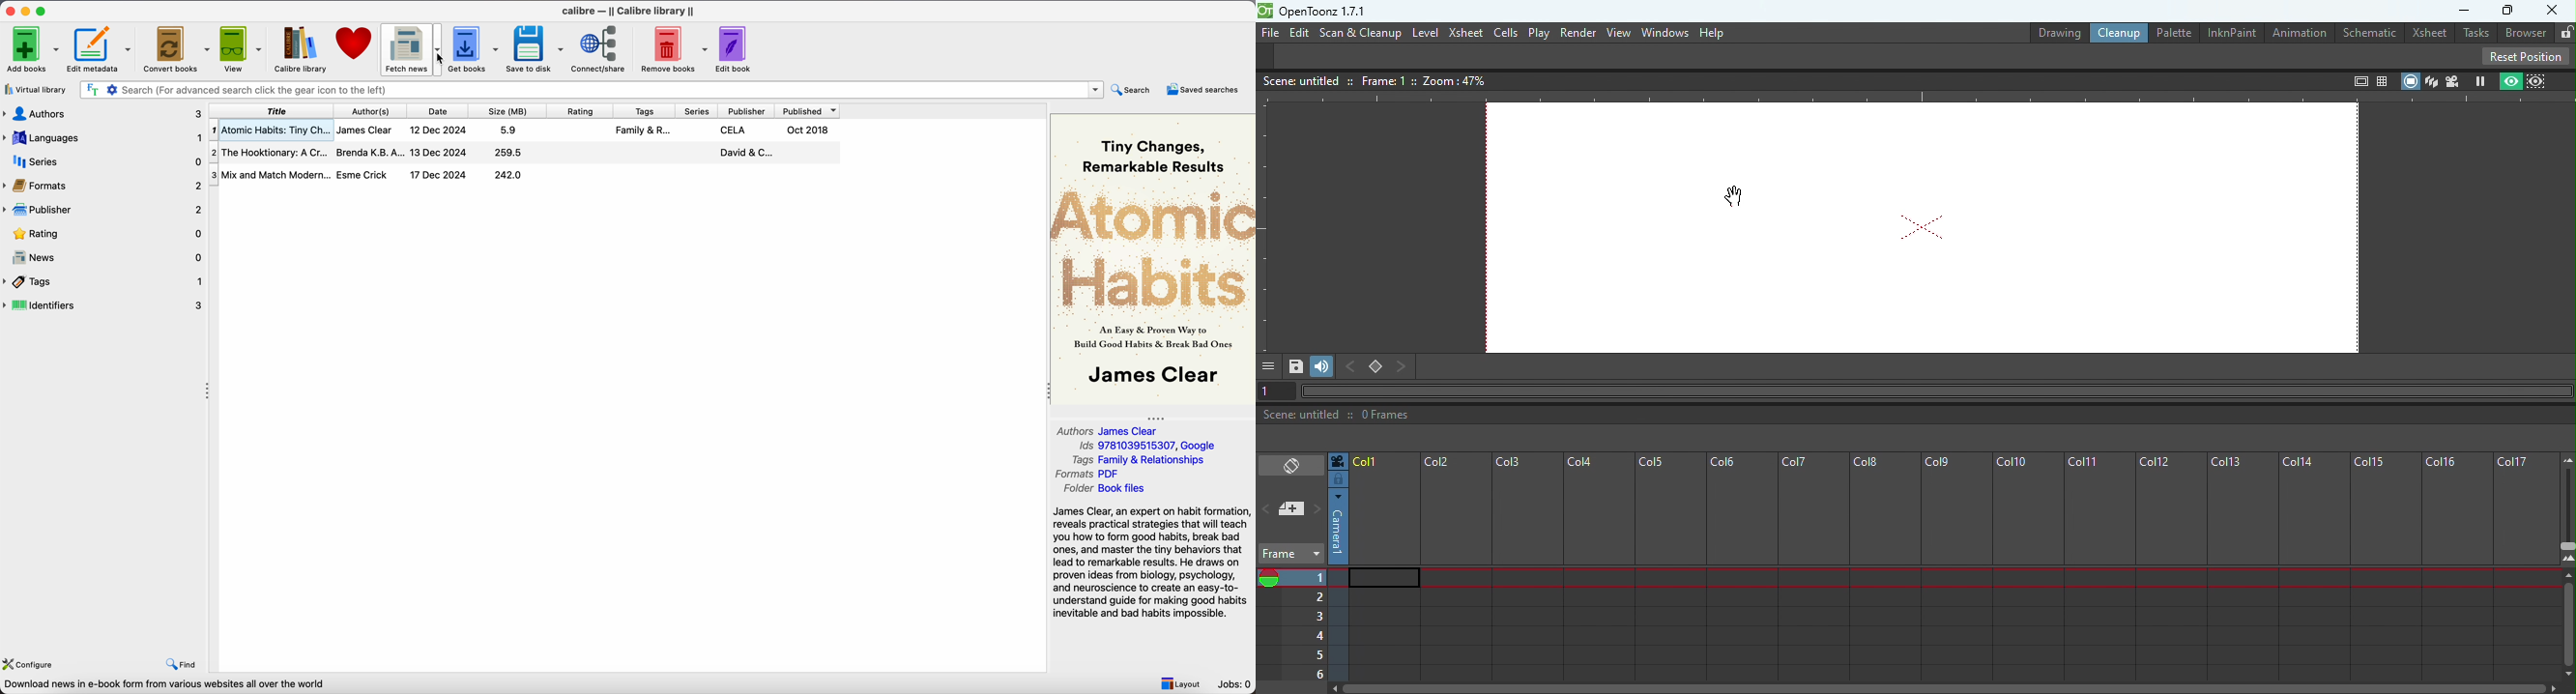  What do you see at coordinates (101, 210) in the screenshot?
I see `publisher` at bounding box center [101, 210].